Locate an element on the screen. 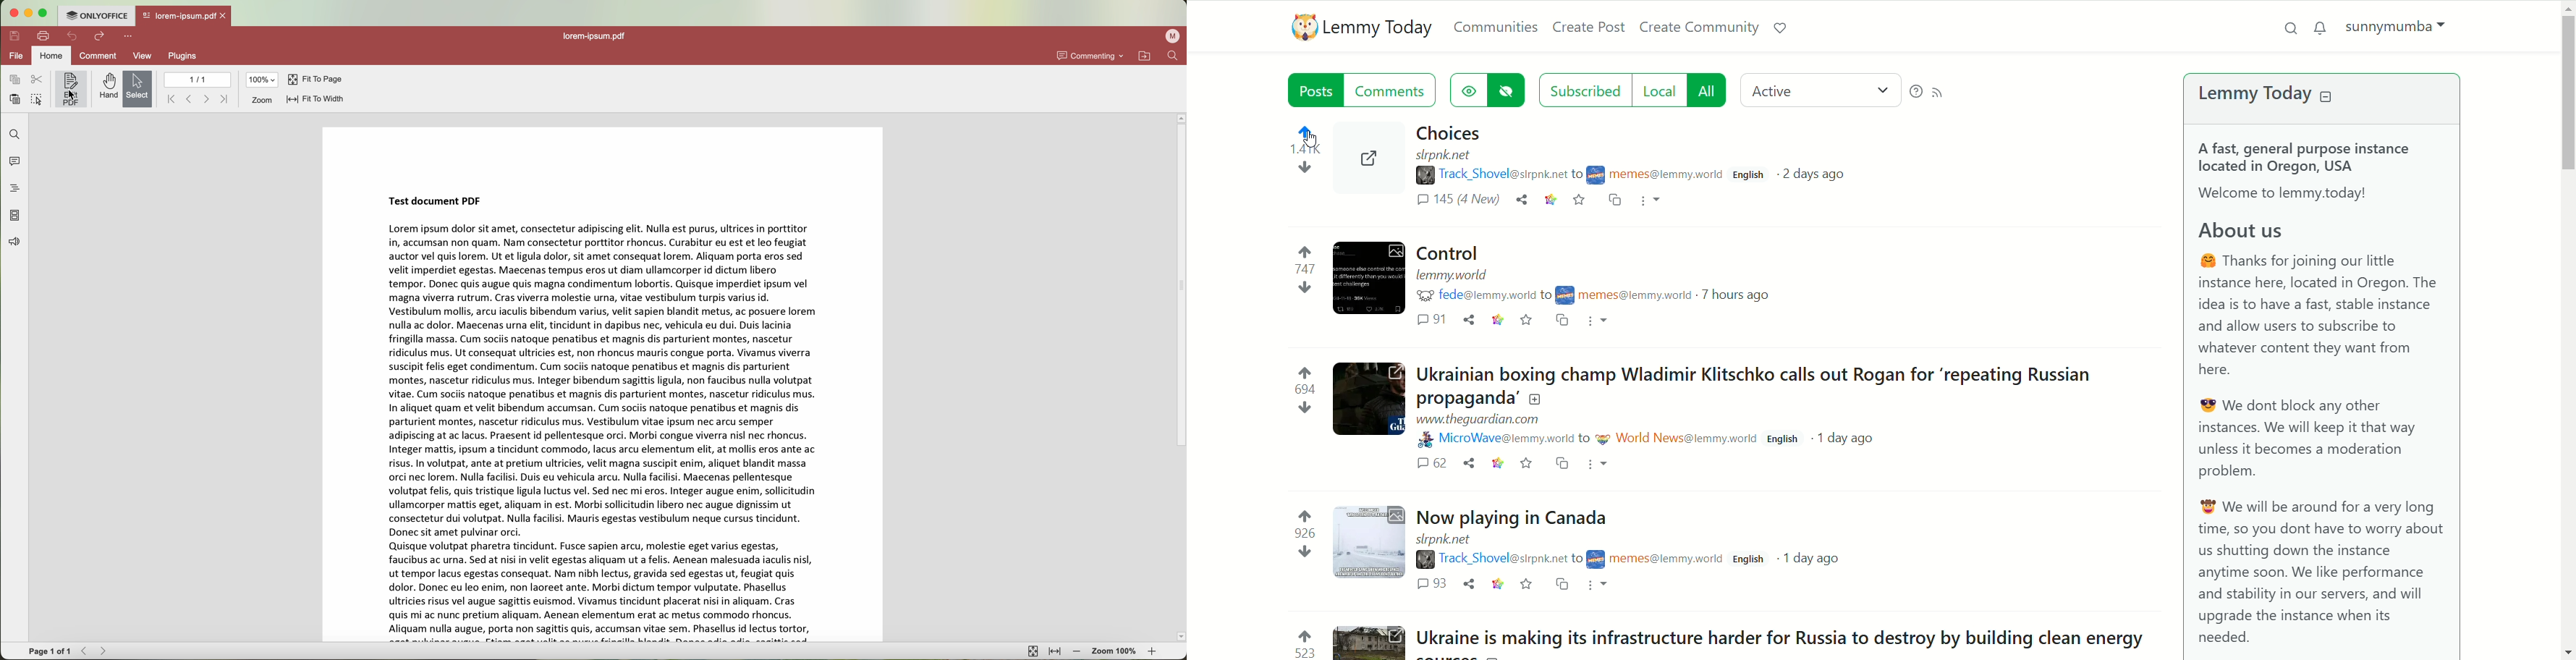 This screenshot has width=2576, height=672. to is located at coordinates (1579, 172).